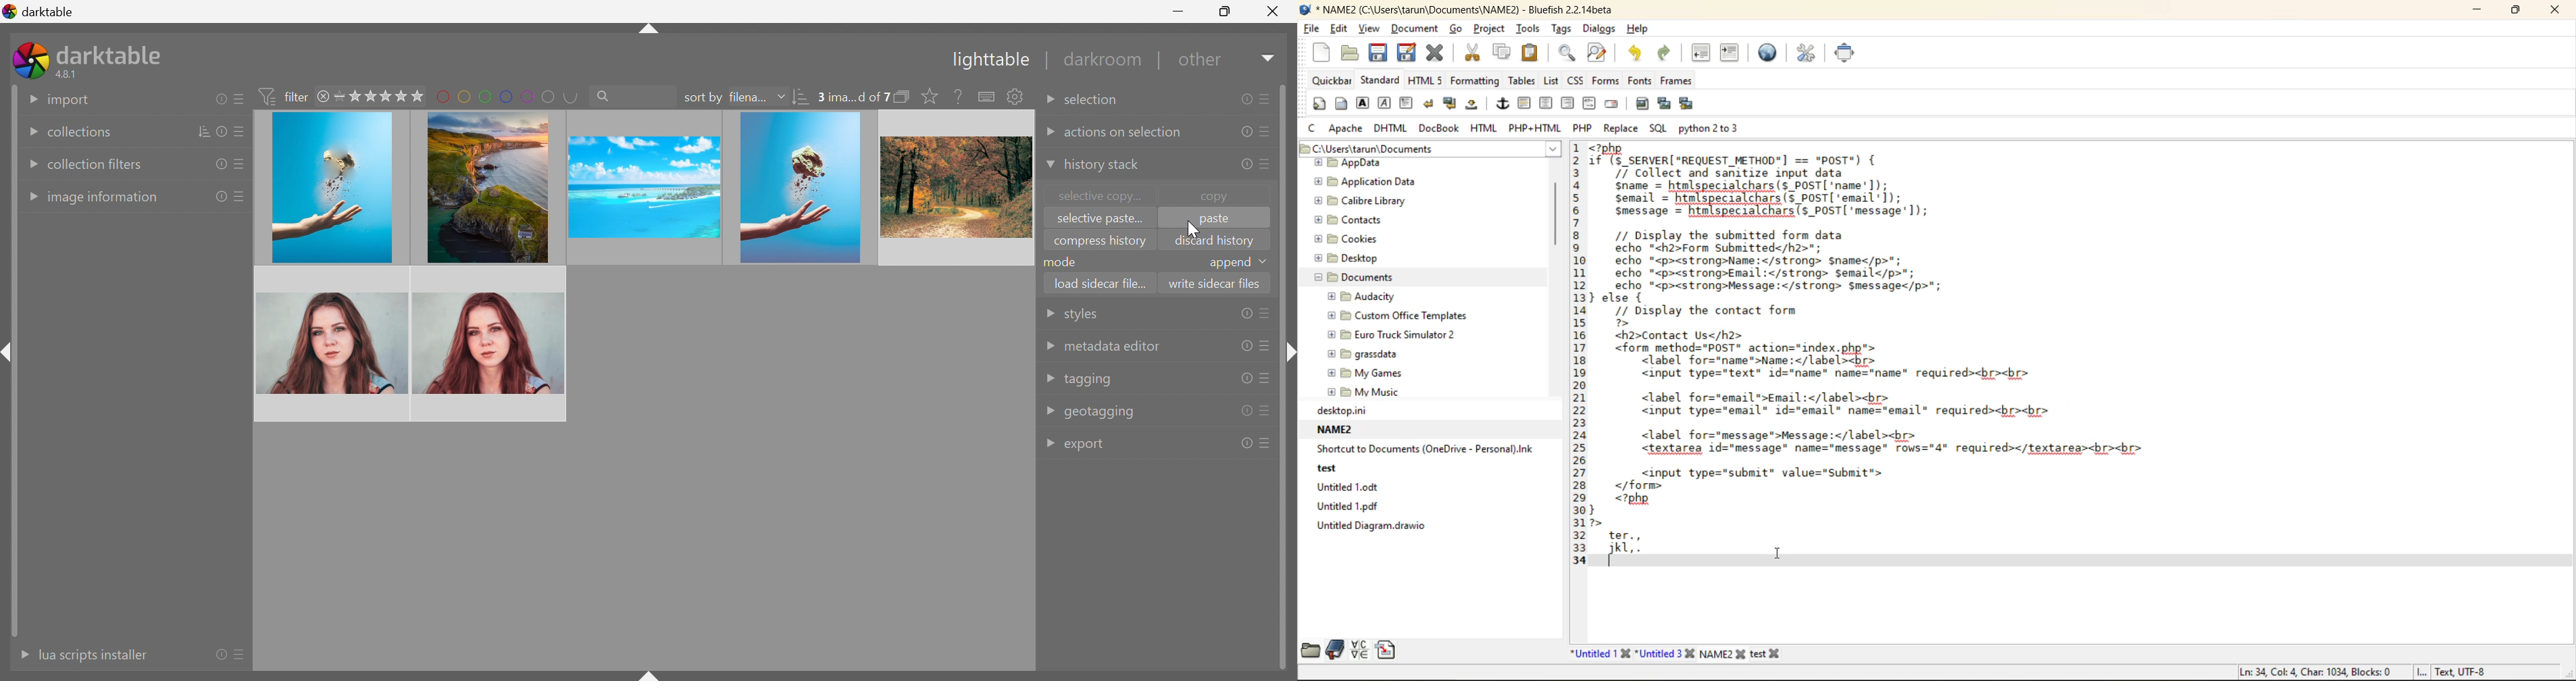  What do you see at coordinates (1213, 221) in the screenshot?
I see `paste` at bounding box center [1213, 221].